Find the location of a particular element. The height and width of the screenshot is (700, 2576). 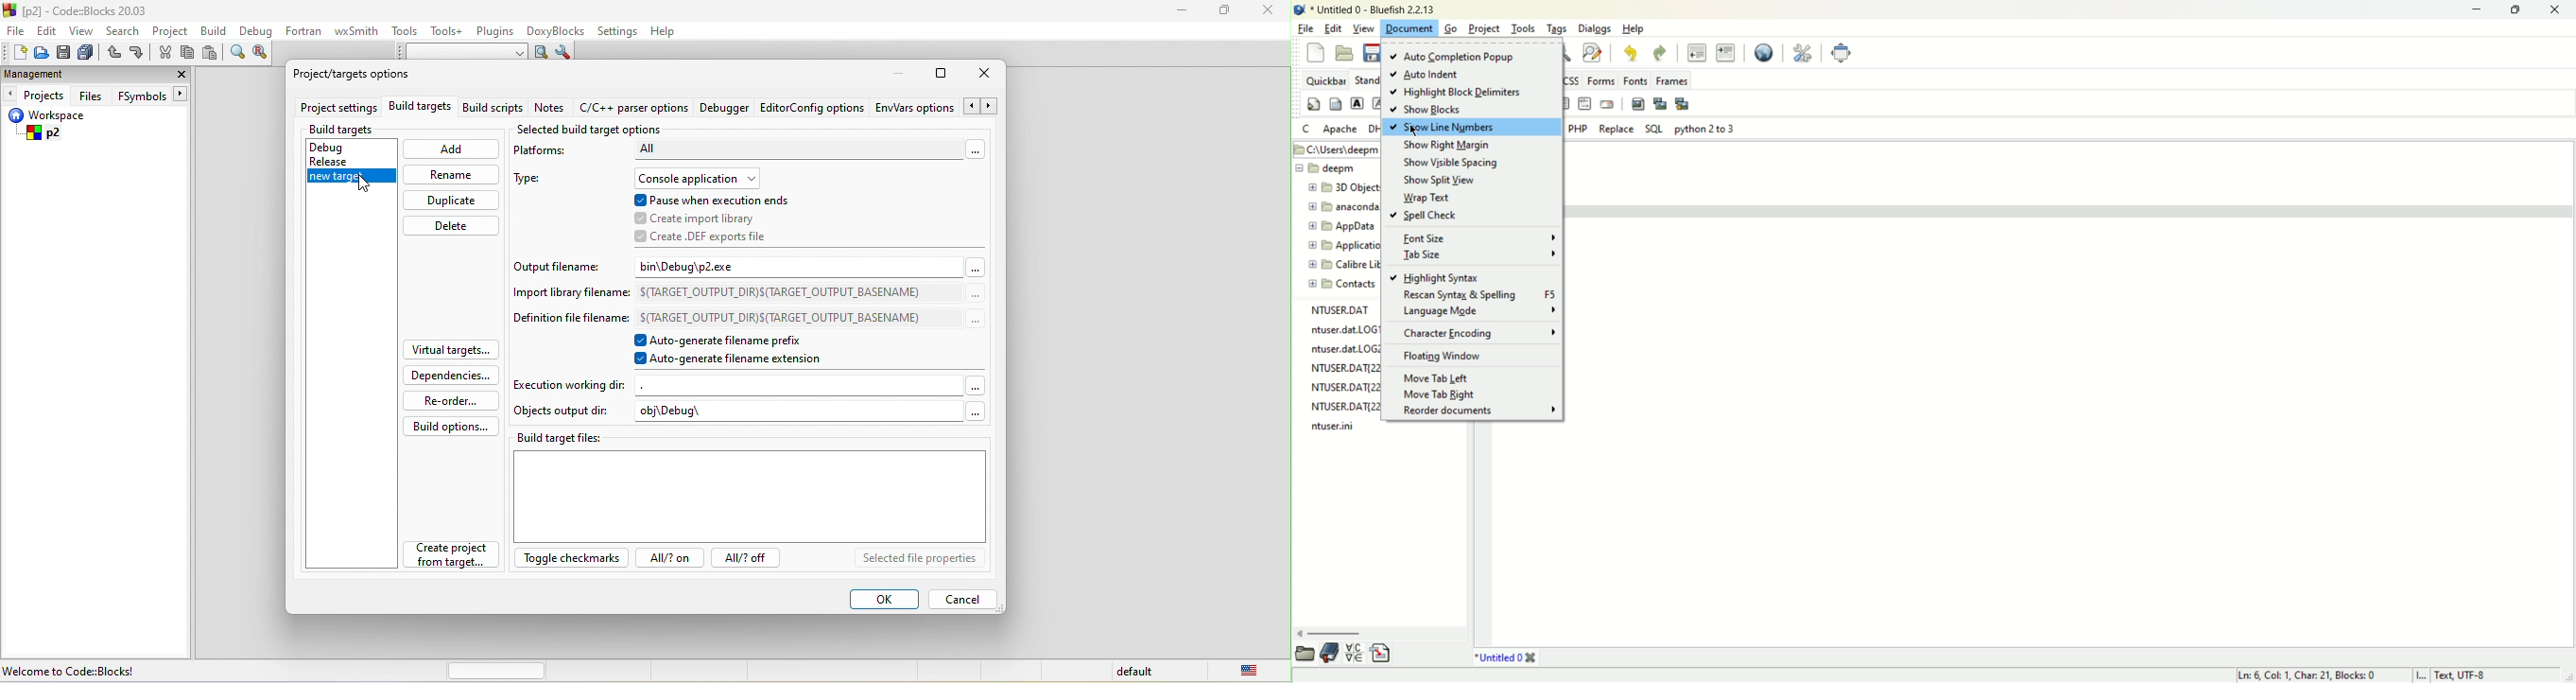

title is located at coordinates (1502, 656).